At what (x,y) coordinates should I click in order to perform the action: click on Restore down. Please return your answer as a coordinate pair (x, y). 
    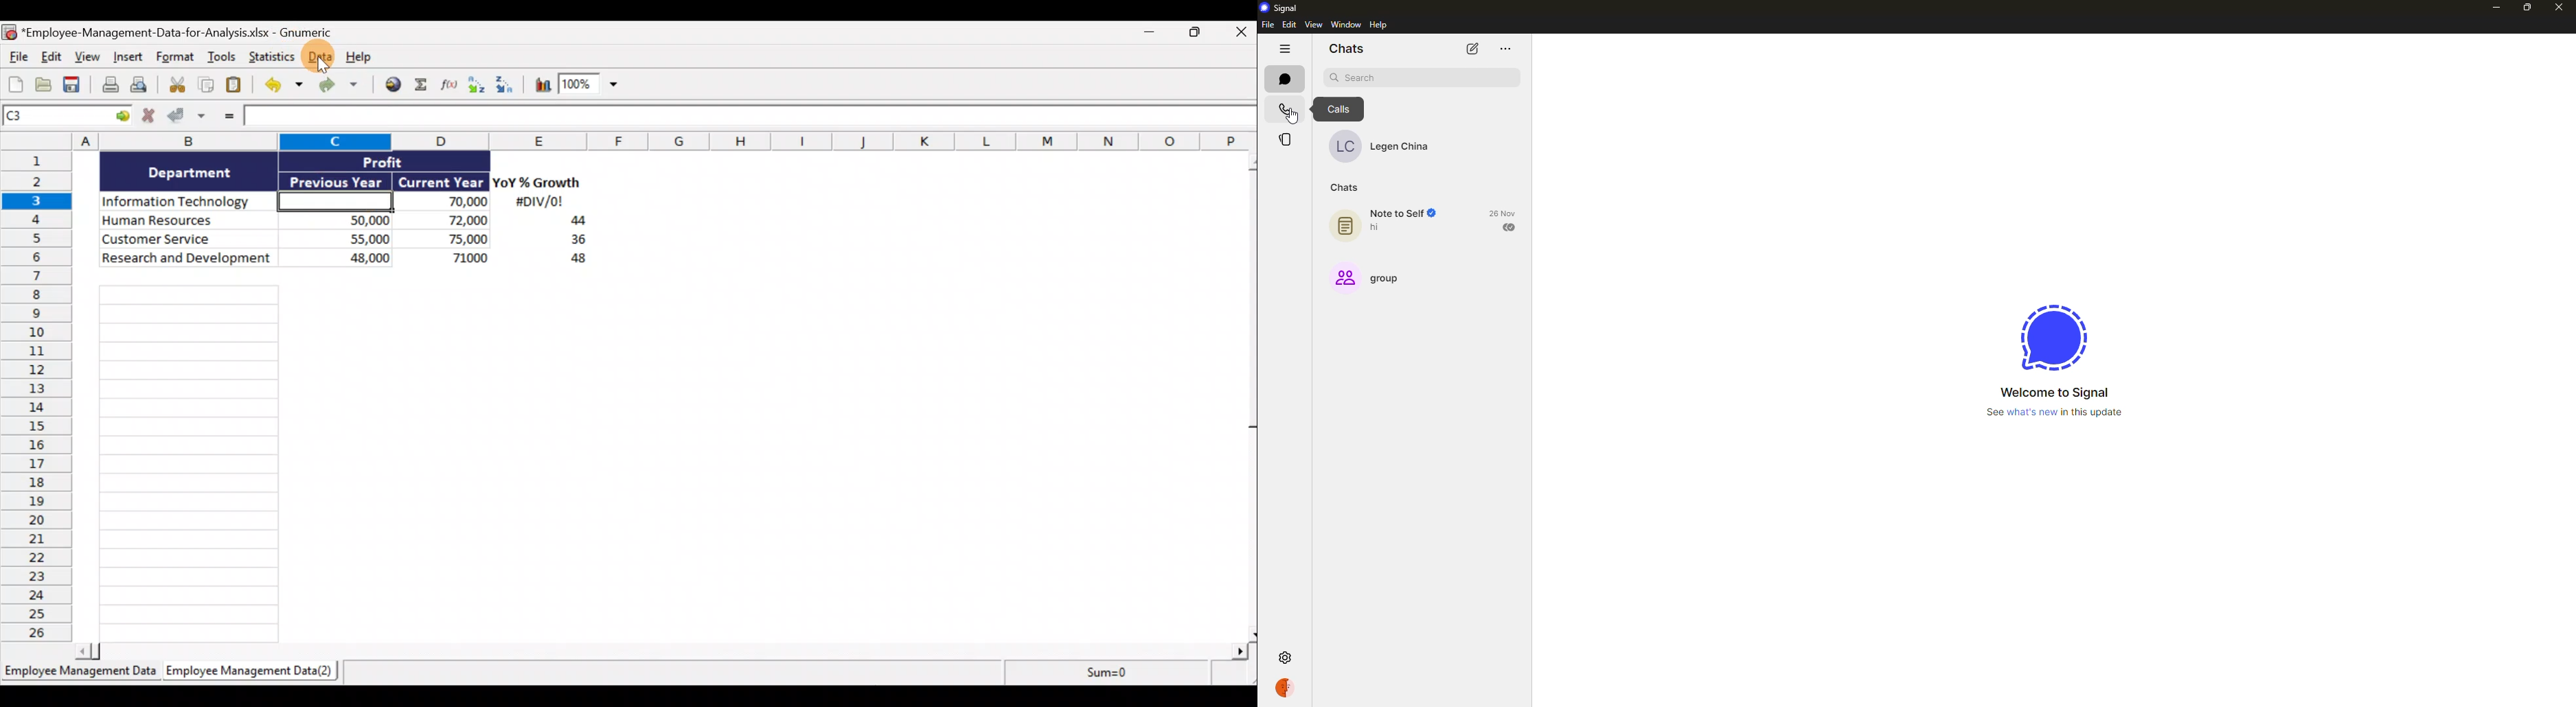
    Looking at the image, I should click on (1196, 35).